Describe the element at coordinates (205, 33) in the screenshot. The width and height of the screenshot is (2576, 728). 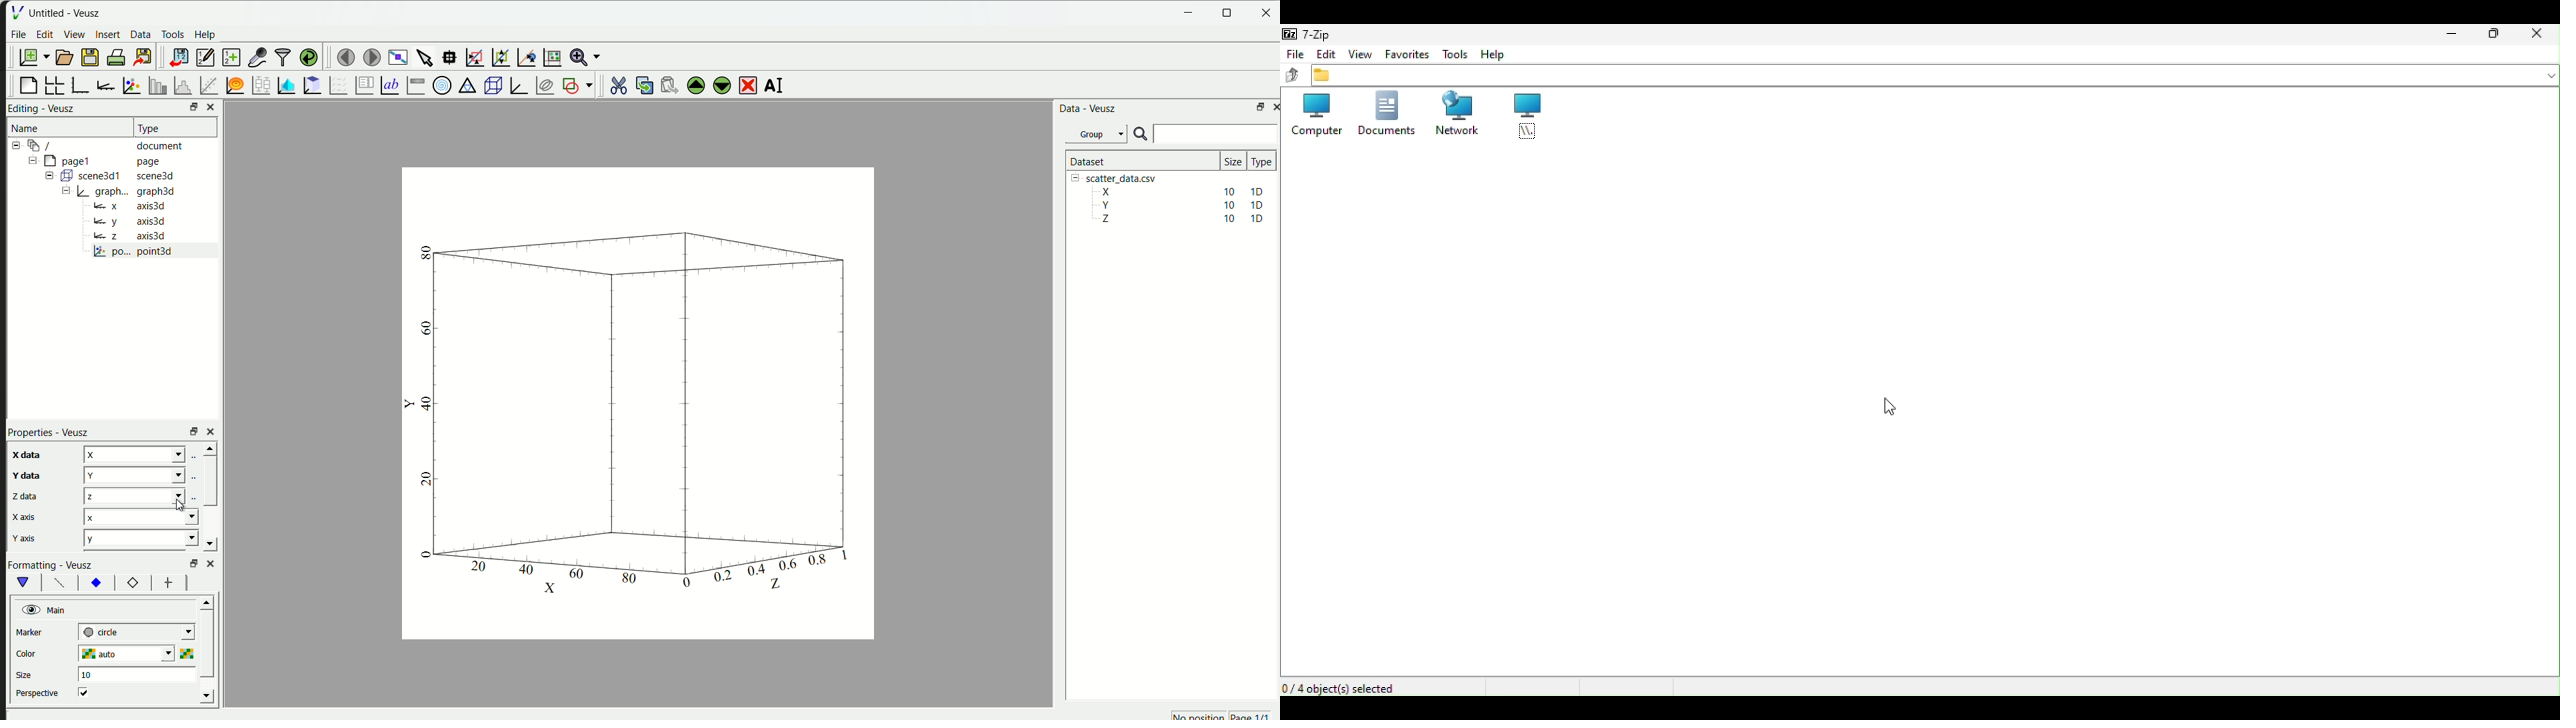
I see `Help` at that location.